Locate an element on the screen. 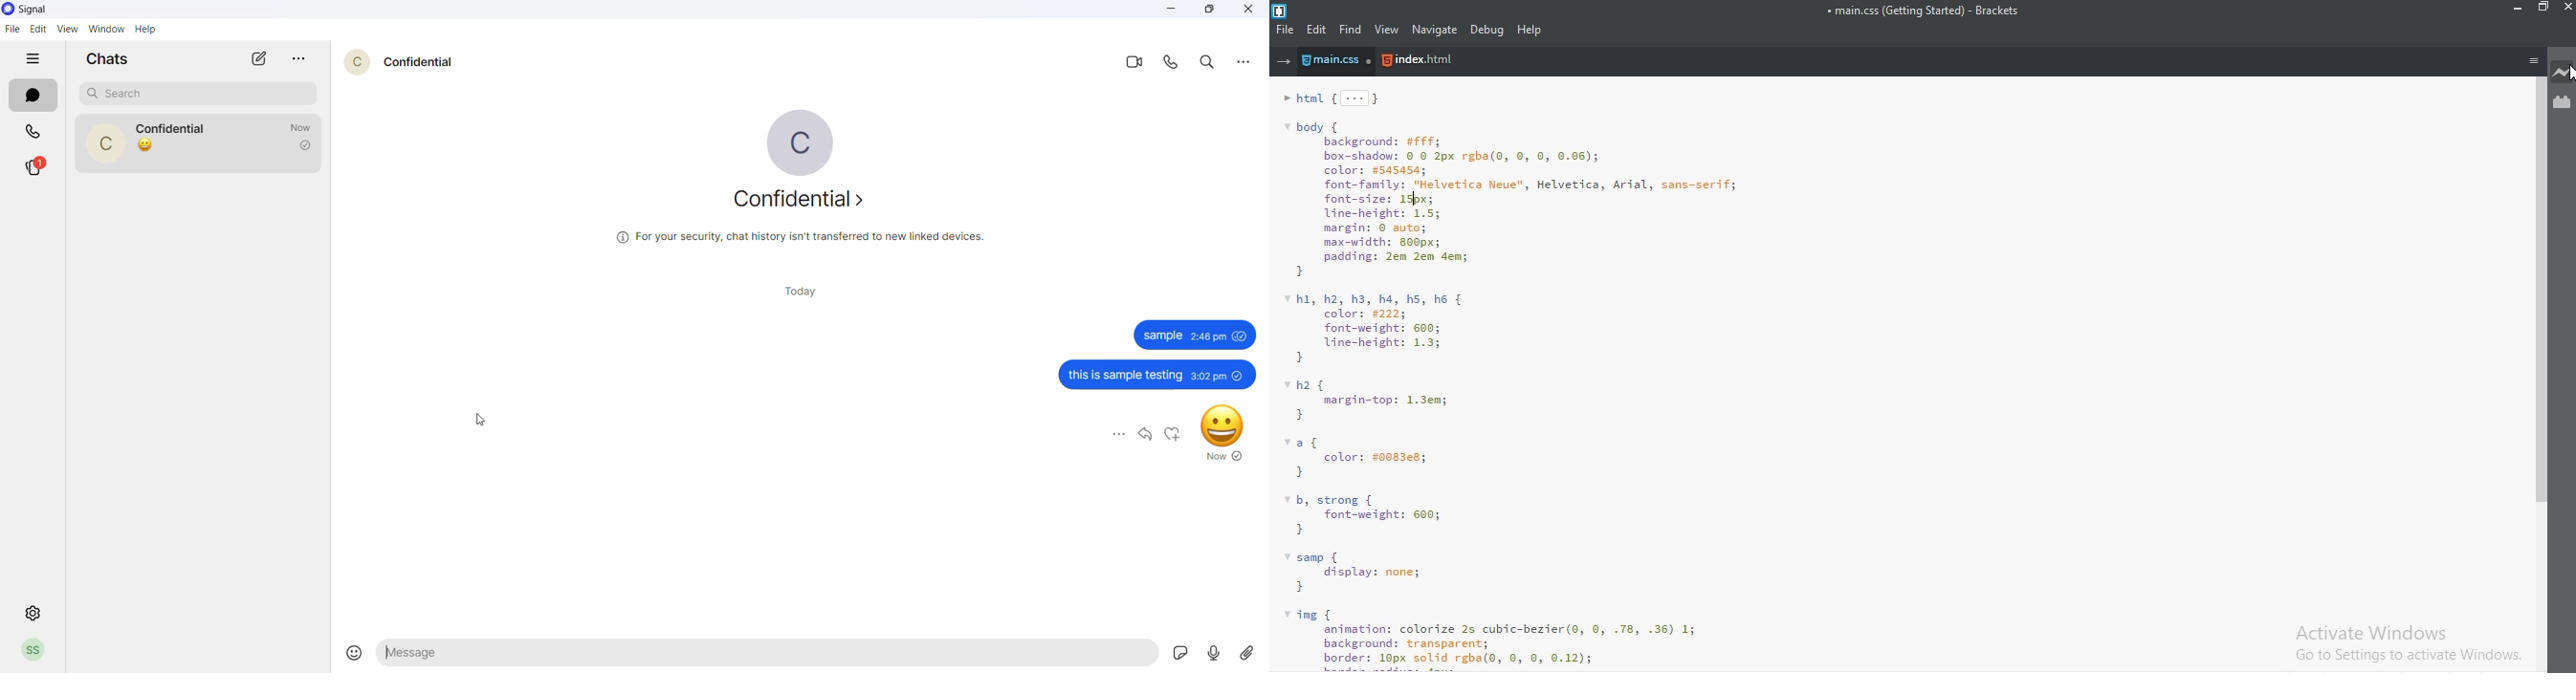 The image size is (2576, 700). window is located at coordinates (107, 28).